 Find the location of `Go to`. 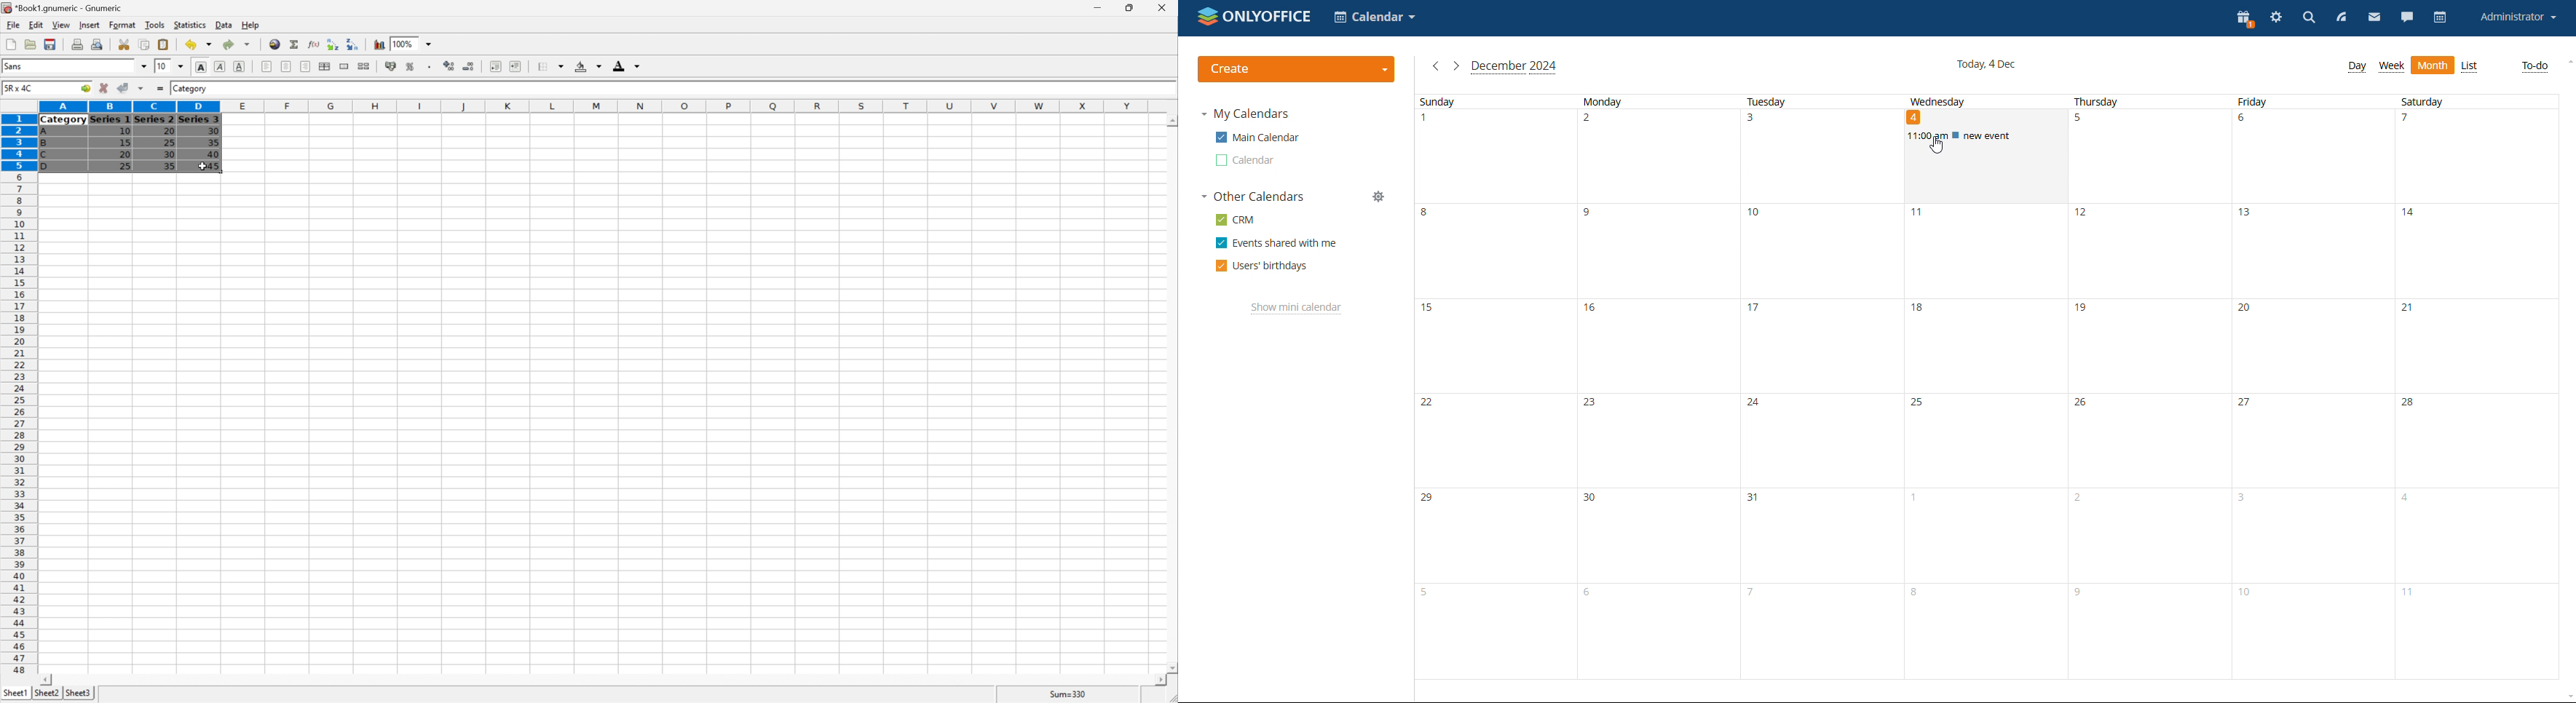

Go to is located at coordinates (84, 88).